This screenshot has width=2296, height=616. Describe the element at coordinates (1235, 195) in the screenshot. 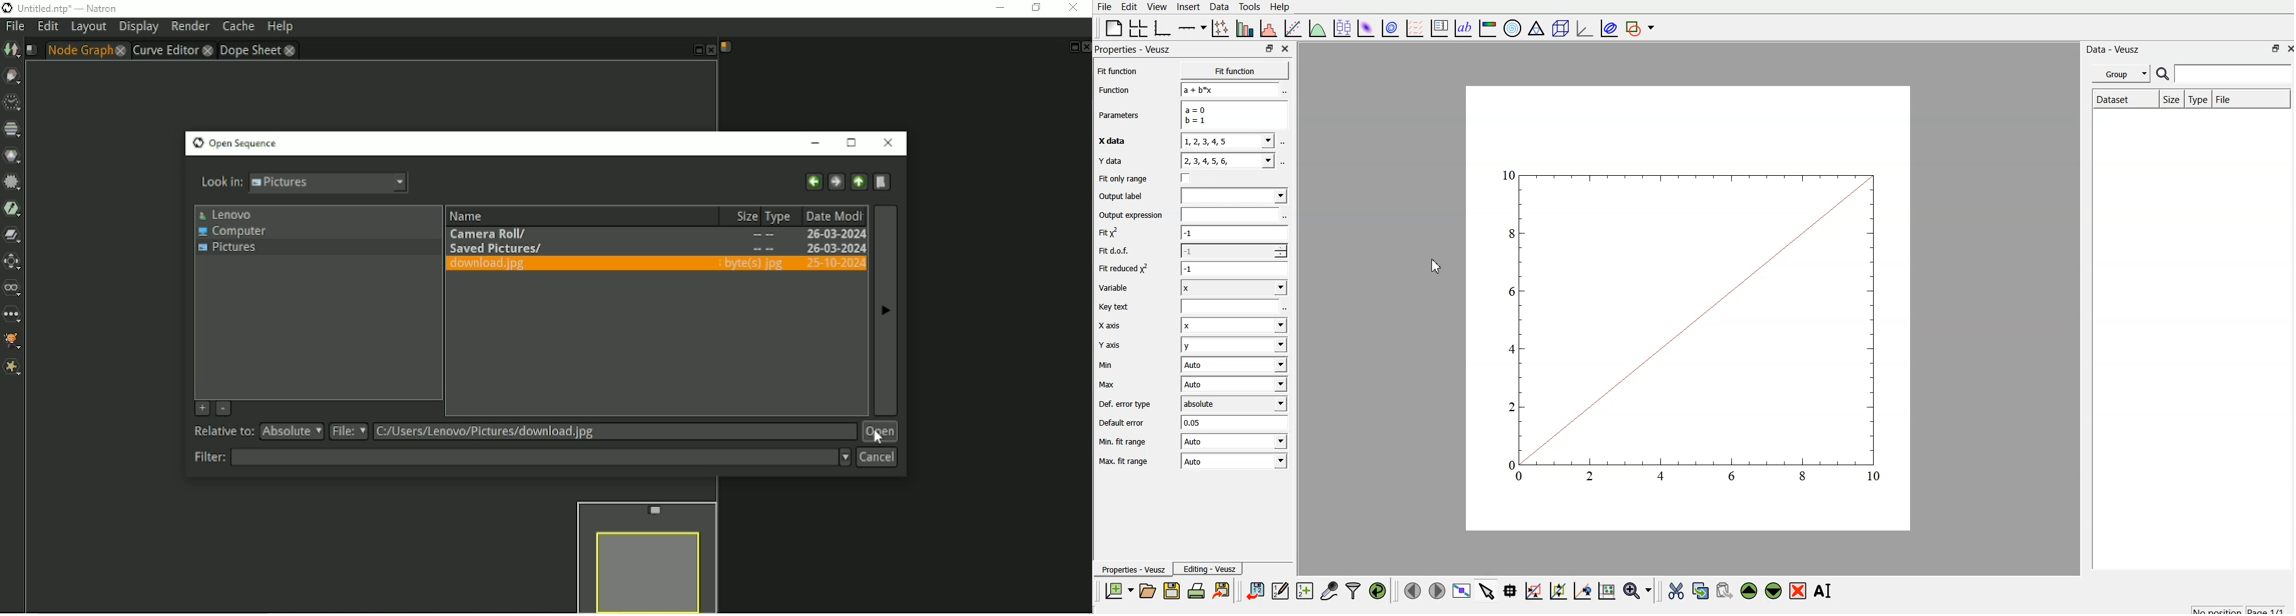

I see `input label` at that location.